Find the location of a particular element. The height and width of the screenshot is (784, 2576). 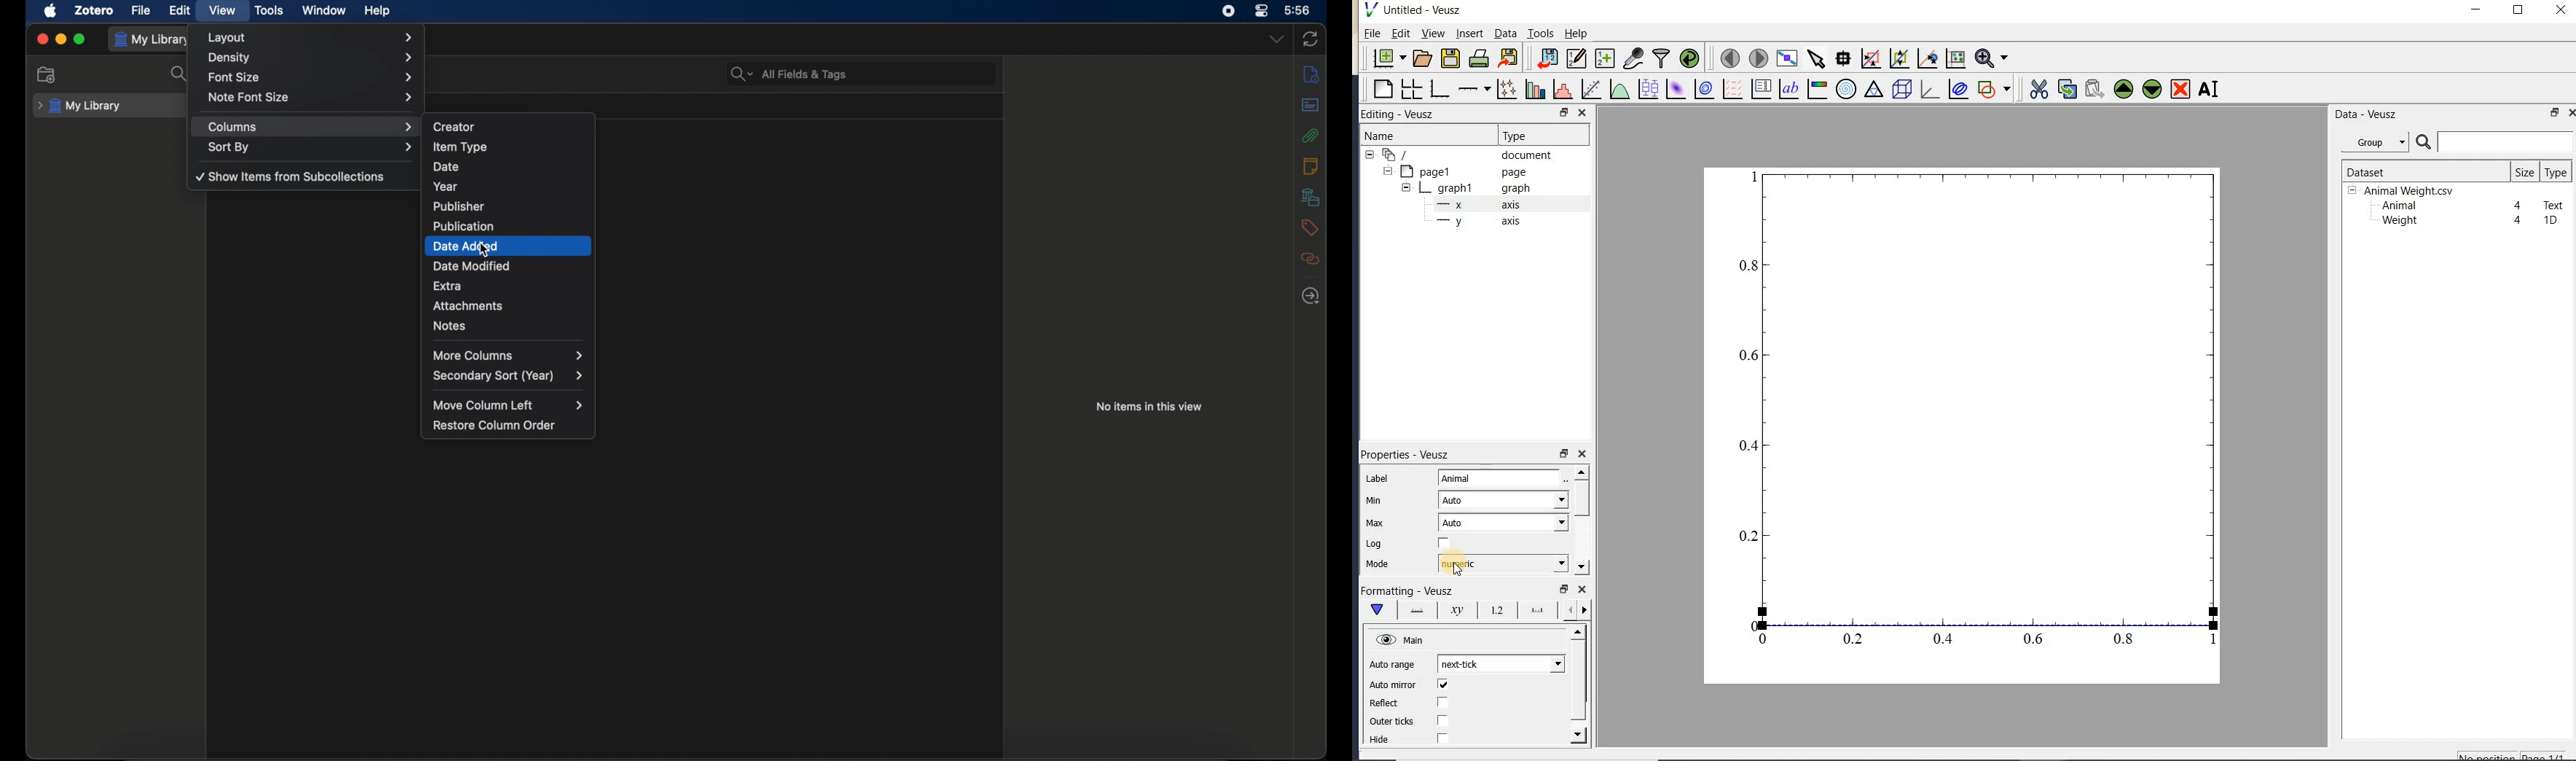

plot points with lines and errorbars is located at coordinates (1508, 89).